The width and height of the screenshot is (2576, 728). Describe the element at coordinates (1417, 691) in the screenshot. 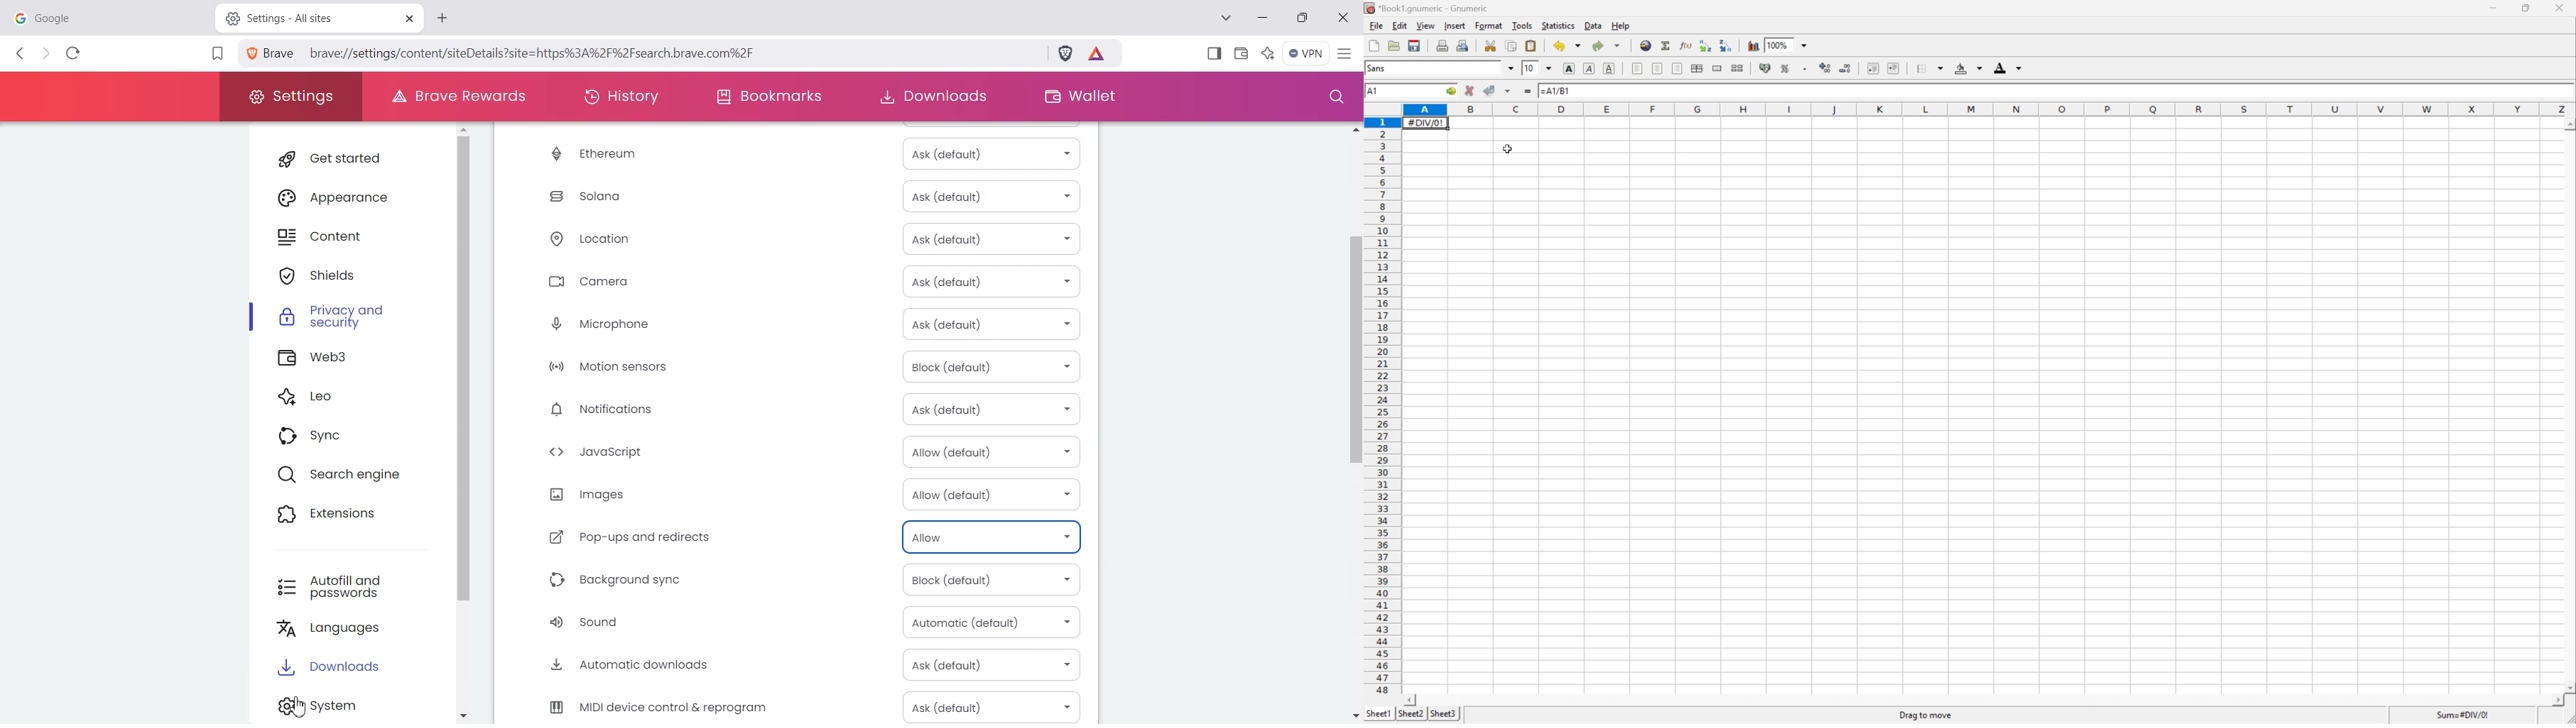

I see `Scroll left` at that location.